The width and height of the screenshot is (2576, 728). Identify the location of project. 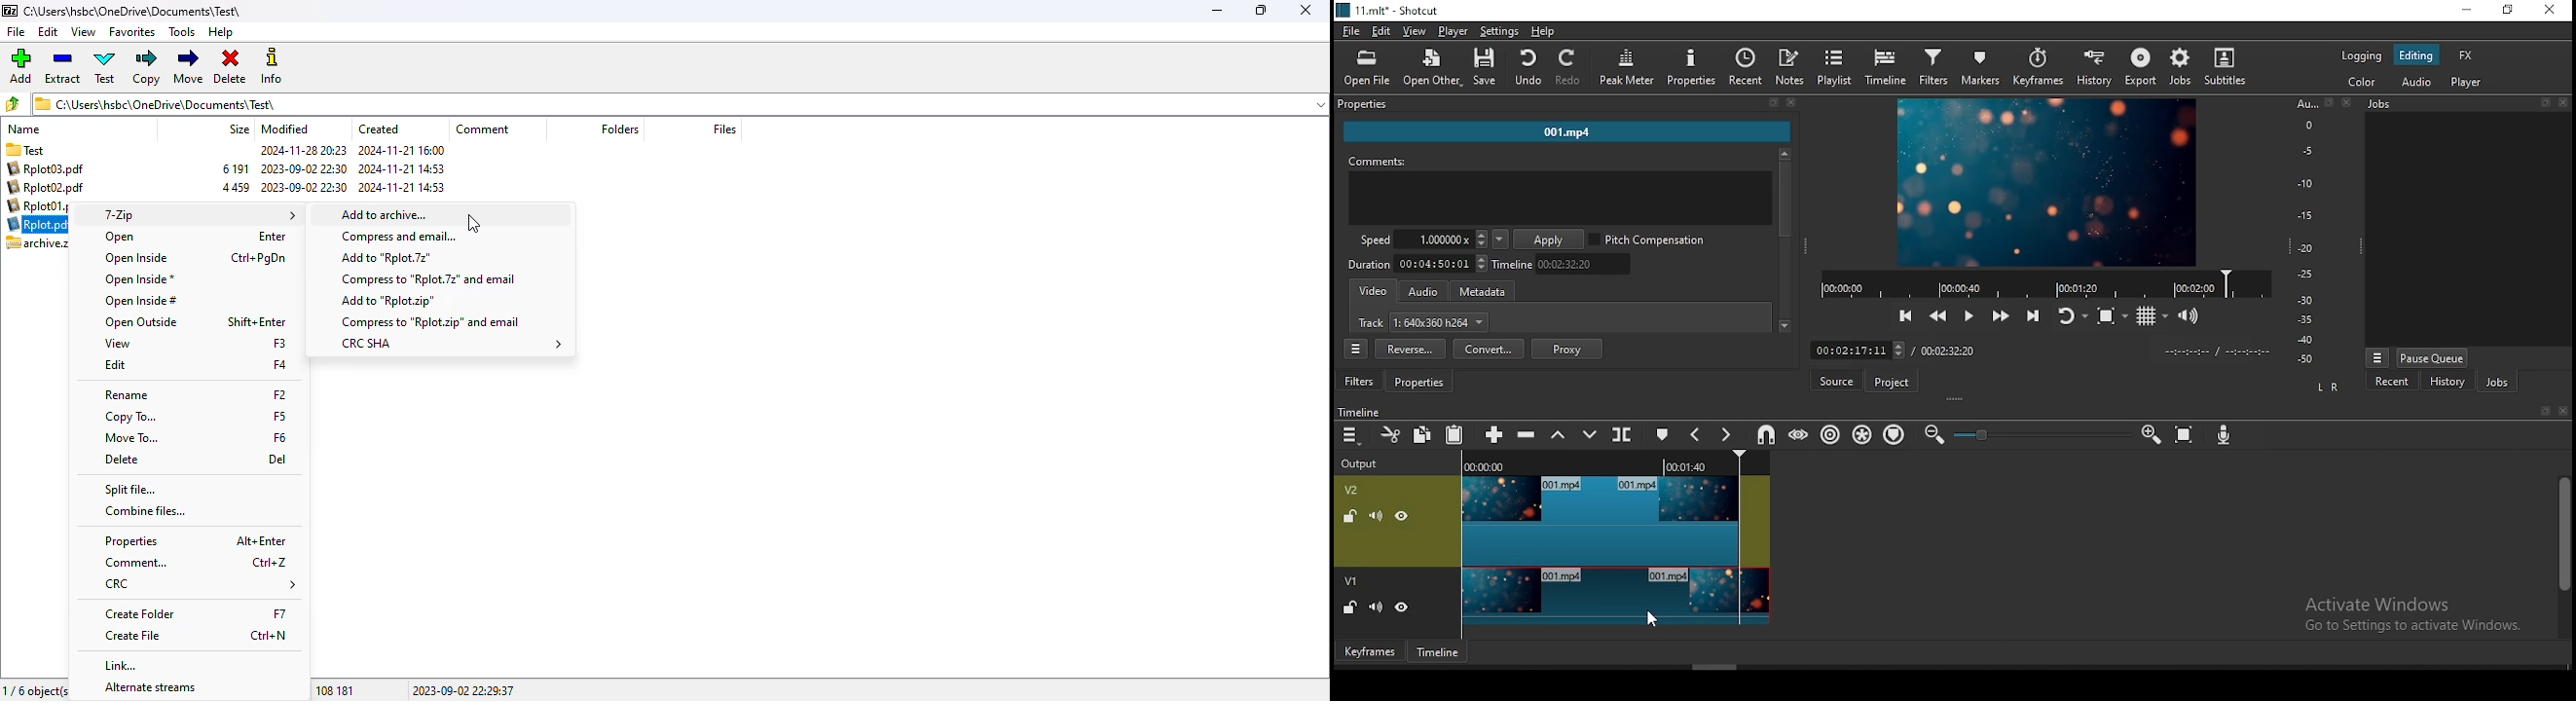
(1894, 382).